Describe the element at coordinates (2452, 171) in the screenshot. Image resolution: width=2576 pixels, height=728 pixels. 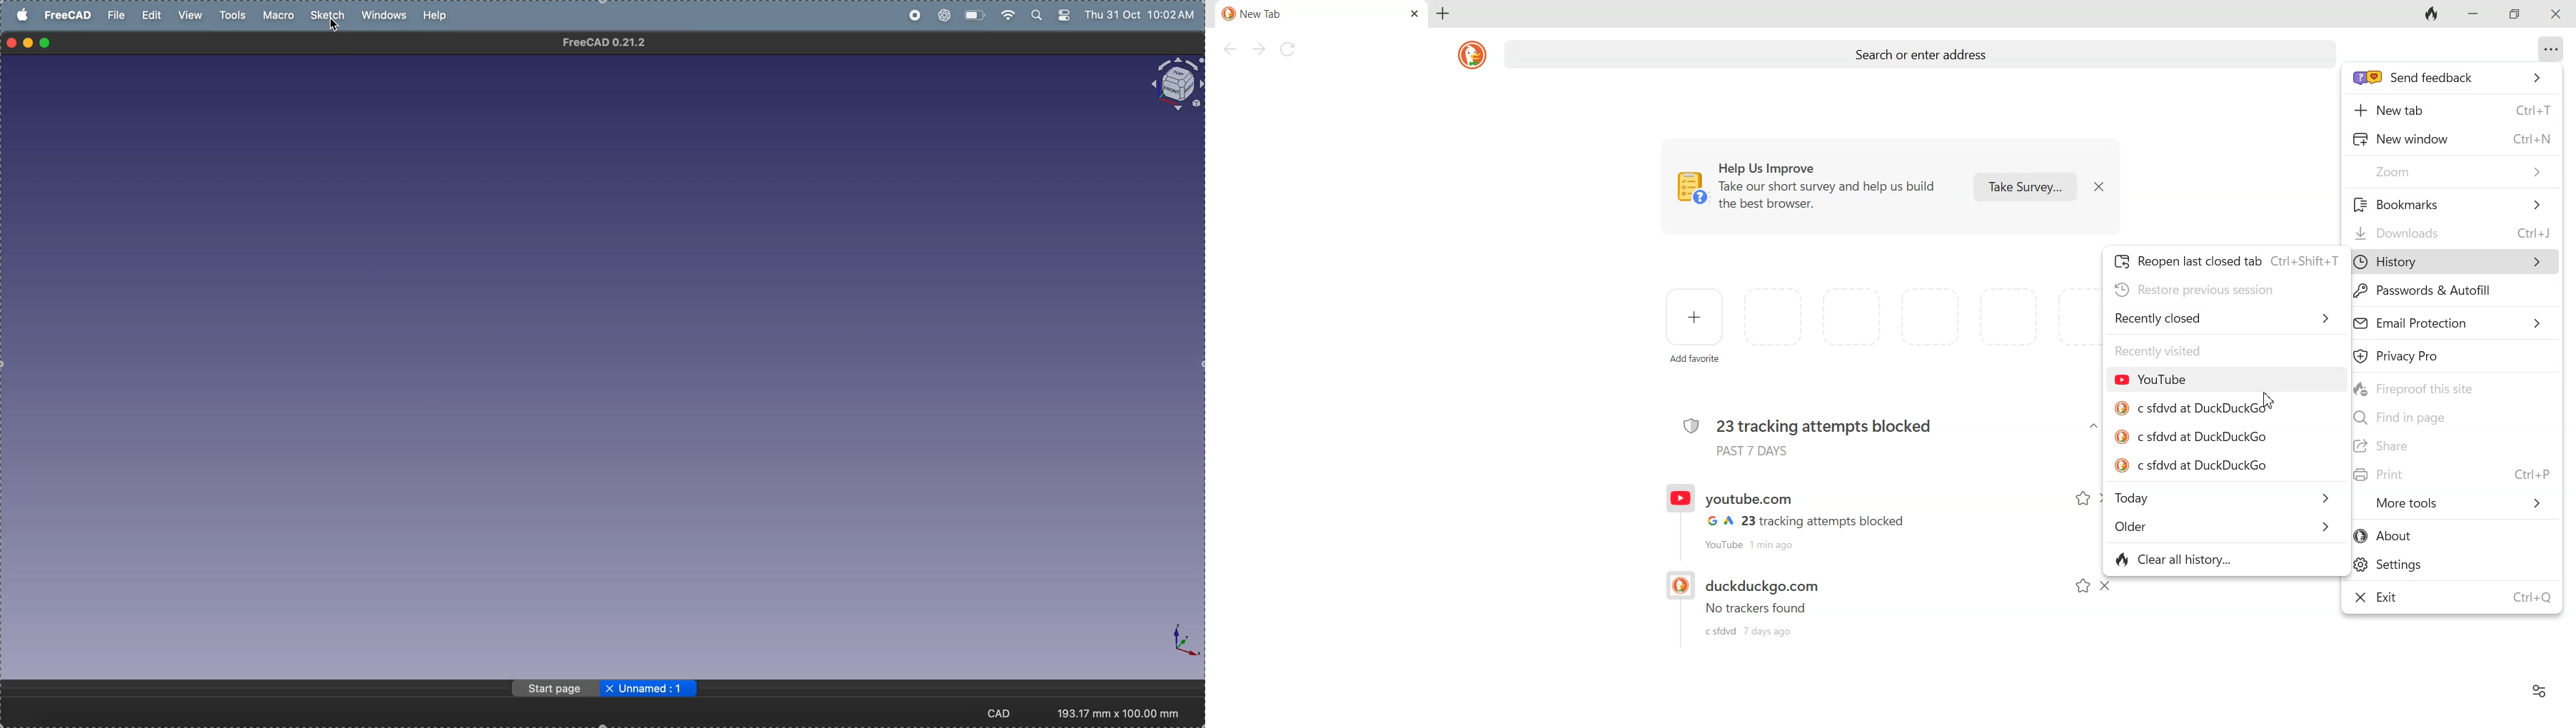
I see `Zoom` at that location.